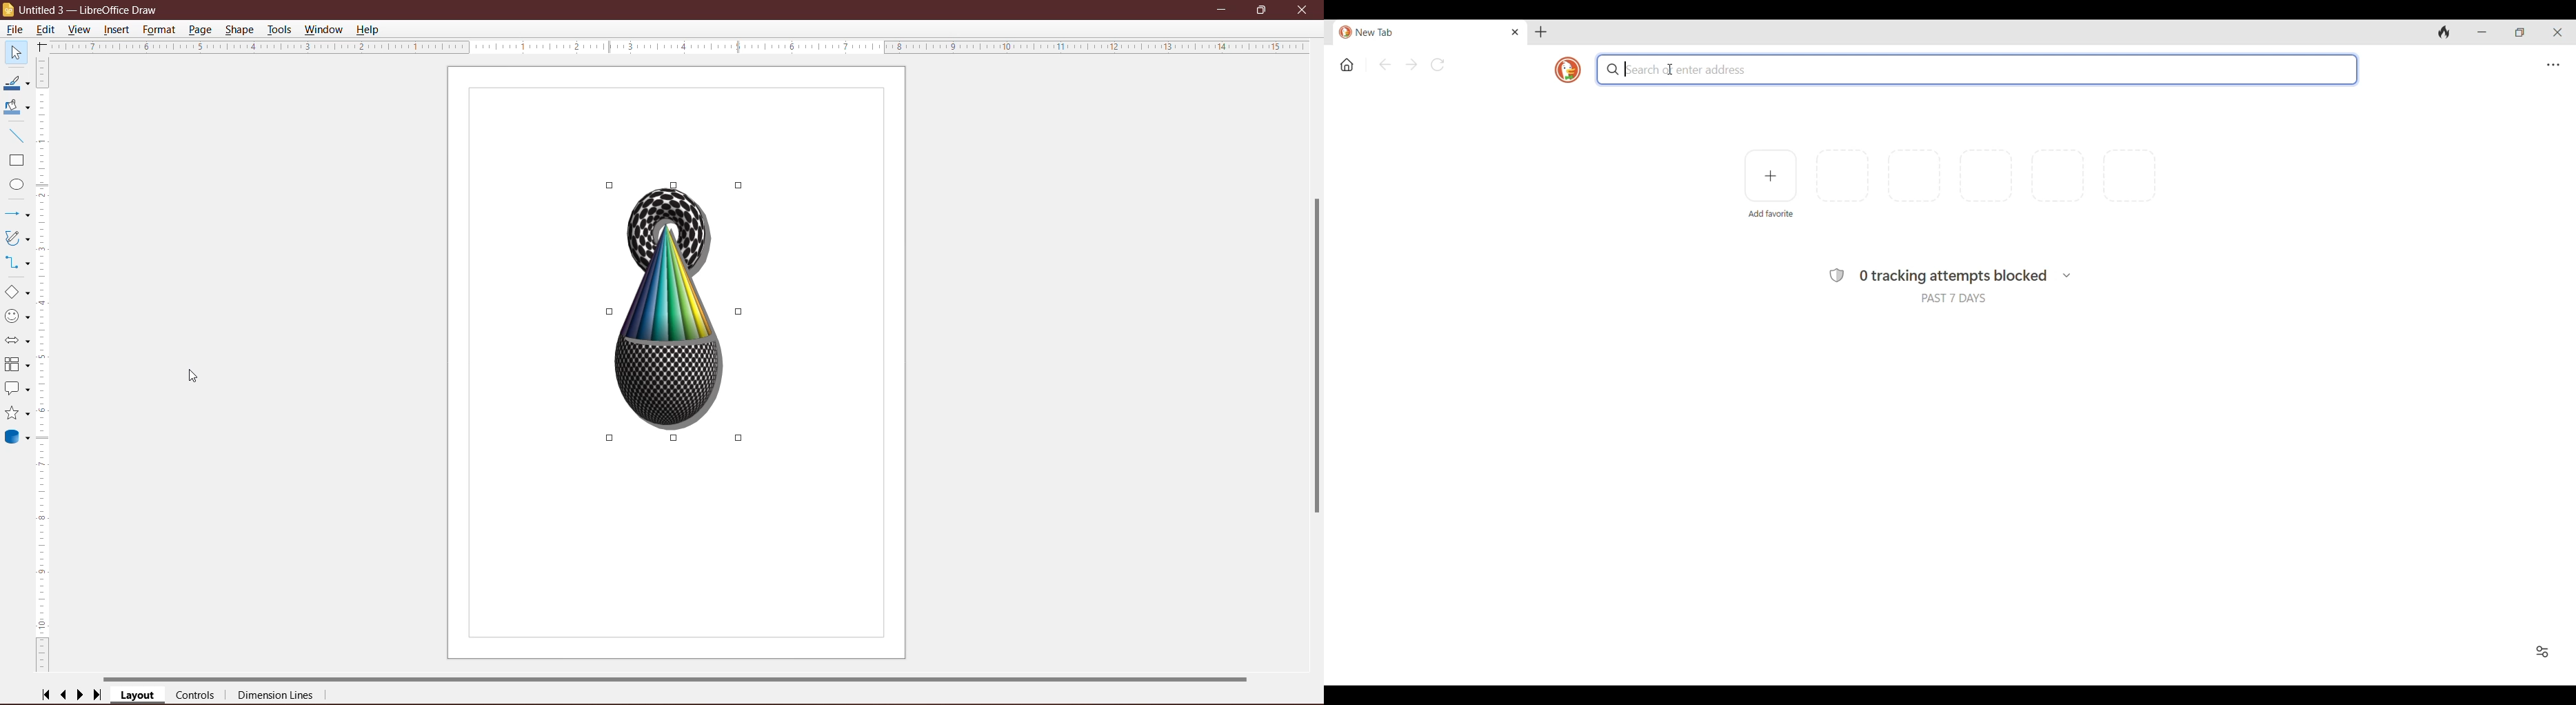 This screenshot has width=2576, height=728. I want to click on Help, so click(370, 30).